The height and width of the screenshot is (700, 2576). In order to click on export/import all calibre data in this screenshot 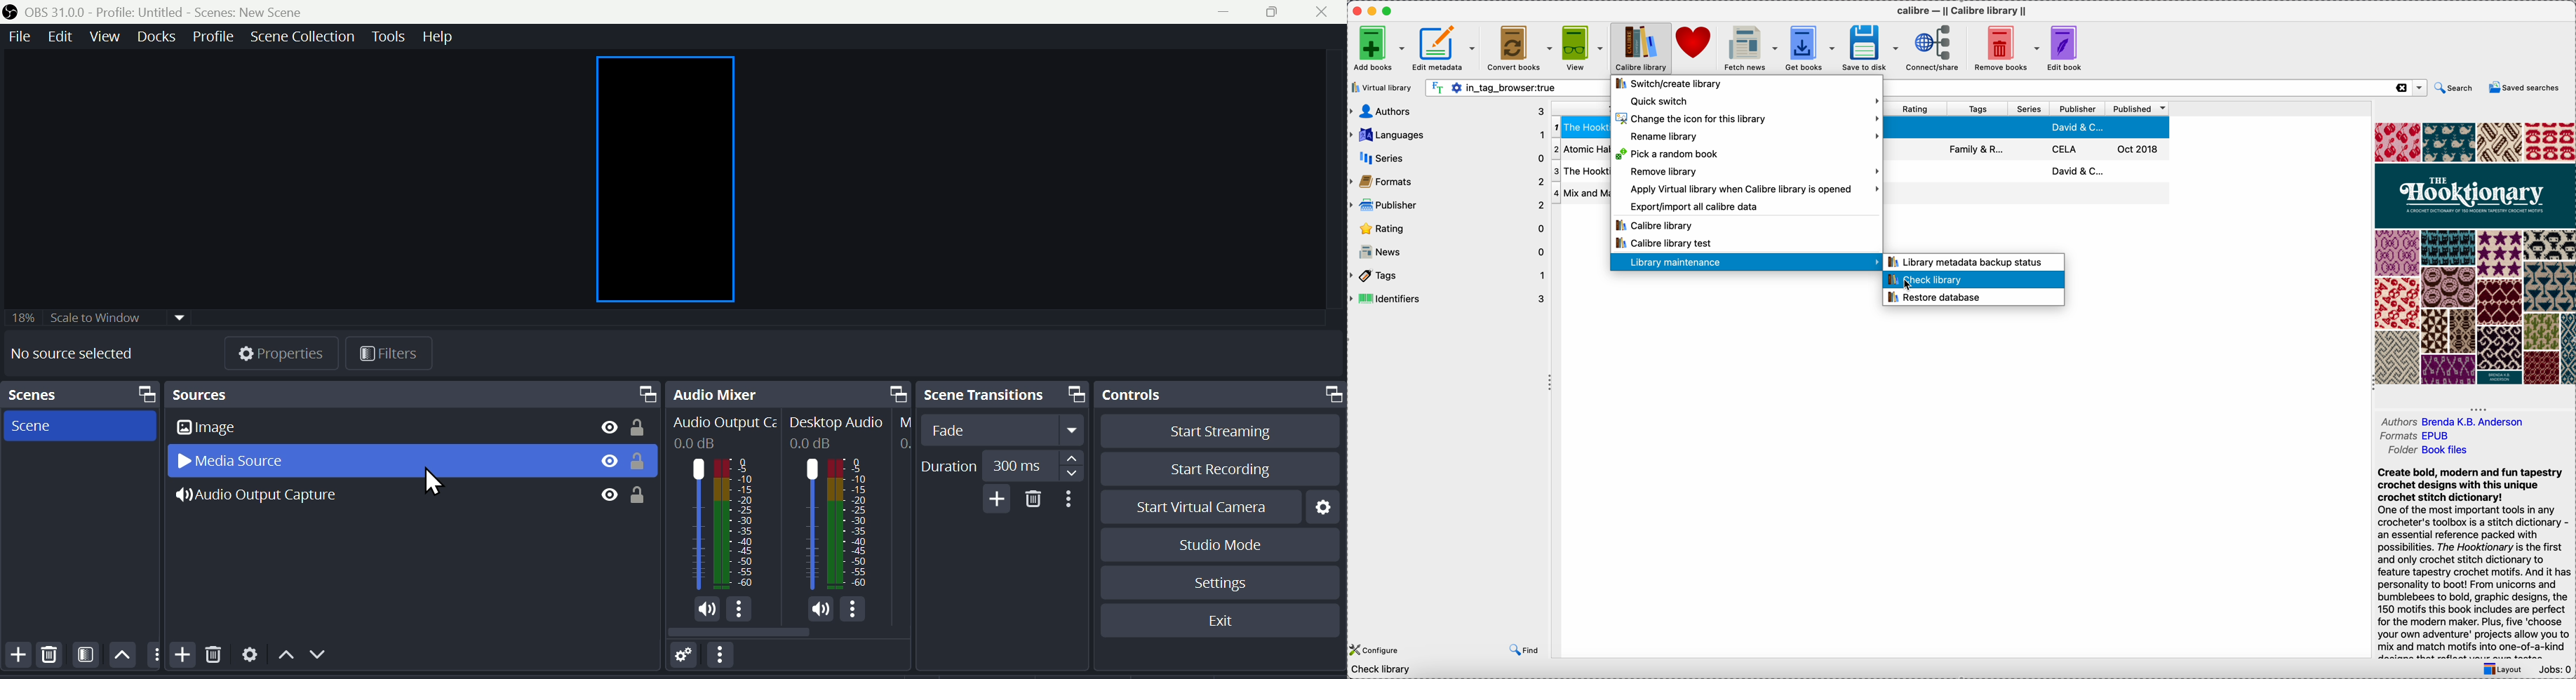, I will do `click(1694, 204)`.